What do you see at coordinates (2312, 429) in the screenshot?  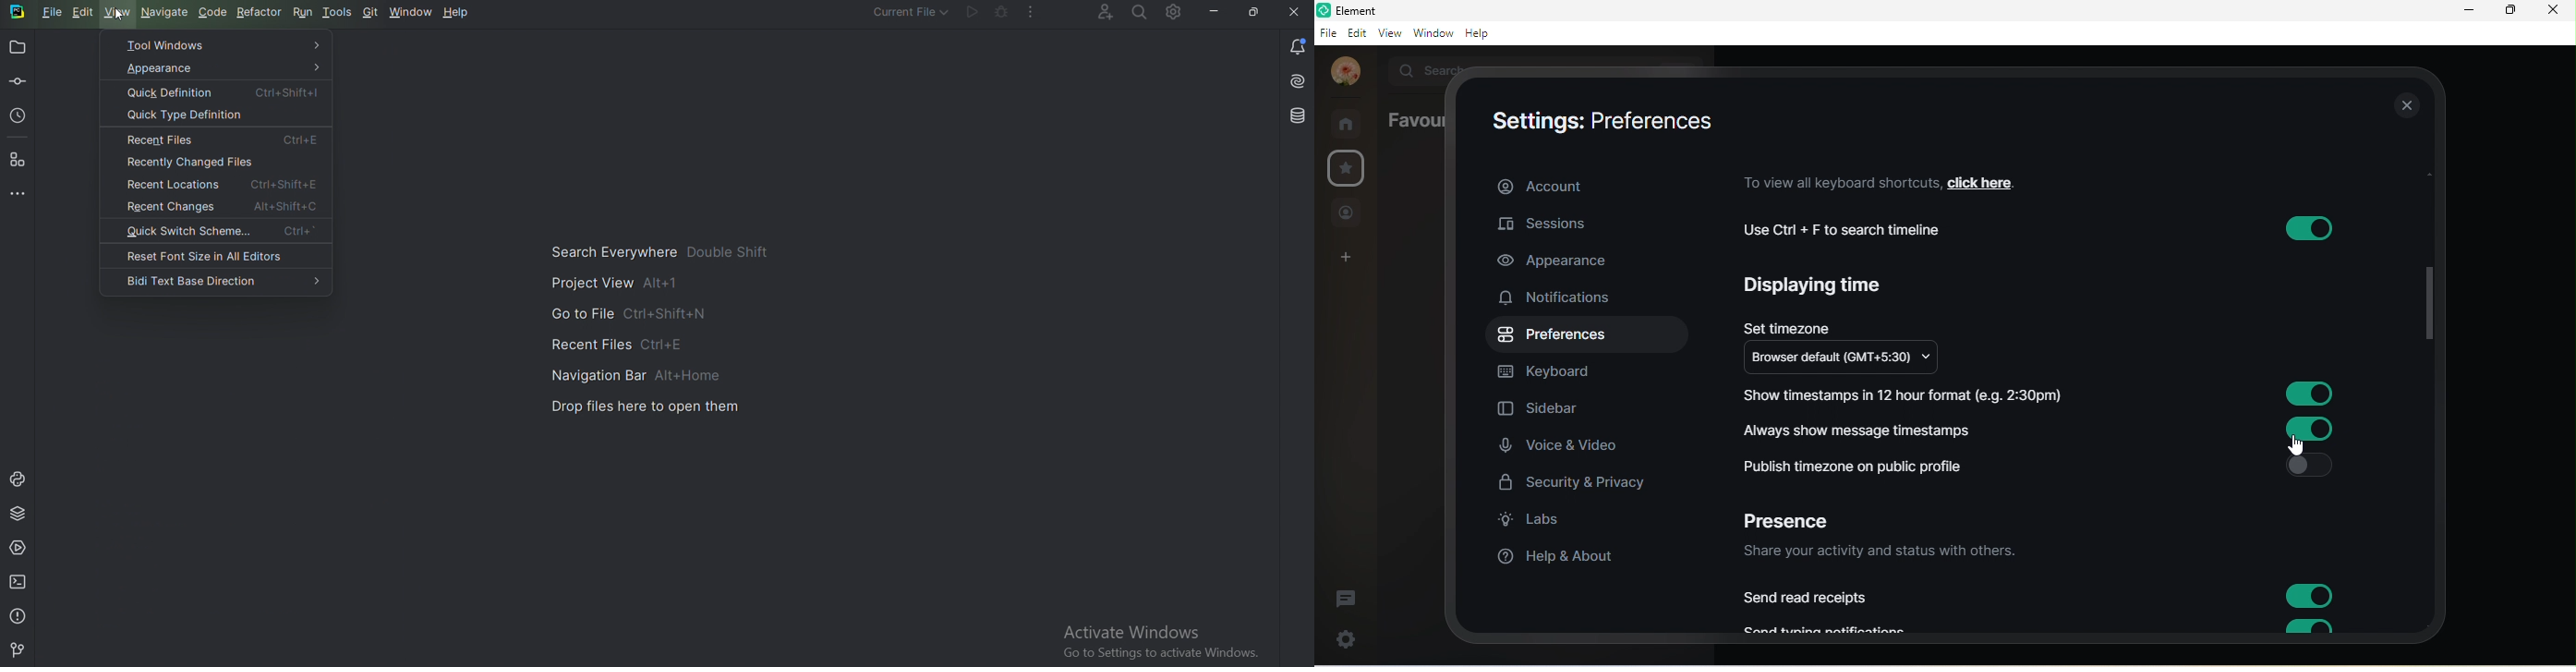 I see `Toggled the visibility of message ` at bounding box center [2312, 429].